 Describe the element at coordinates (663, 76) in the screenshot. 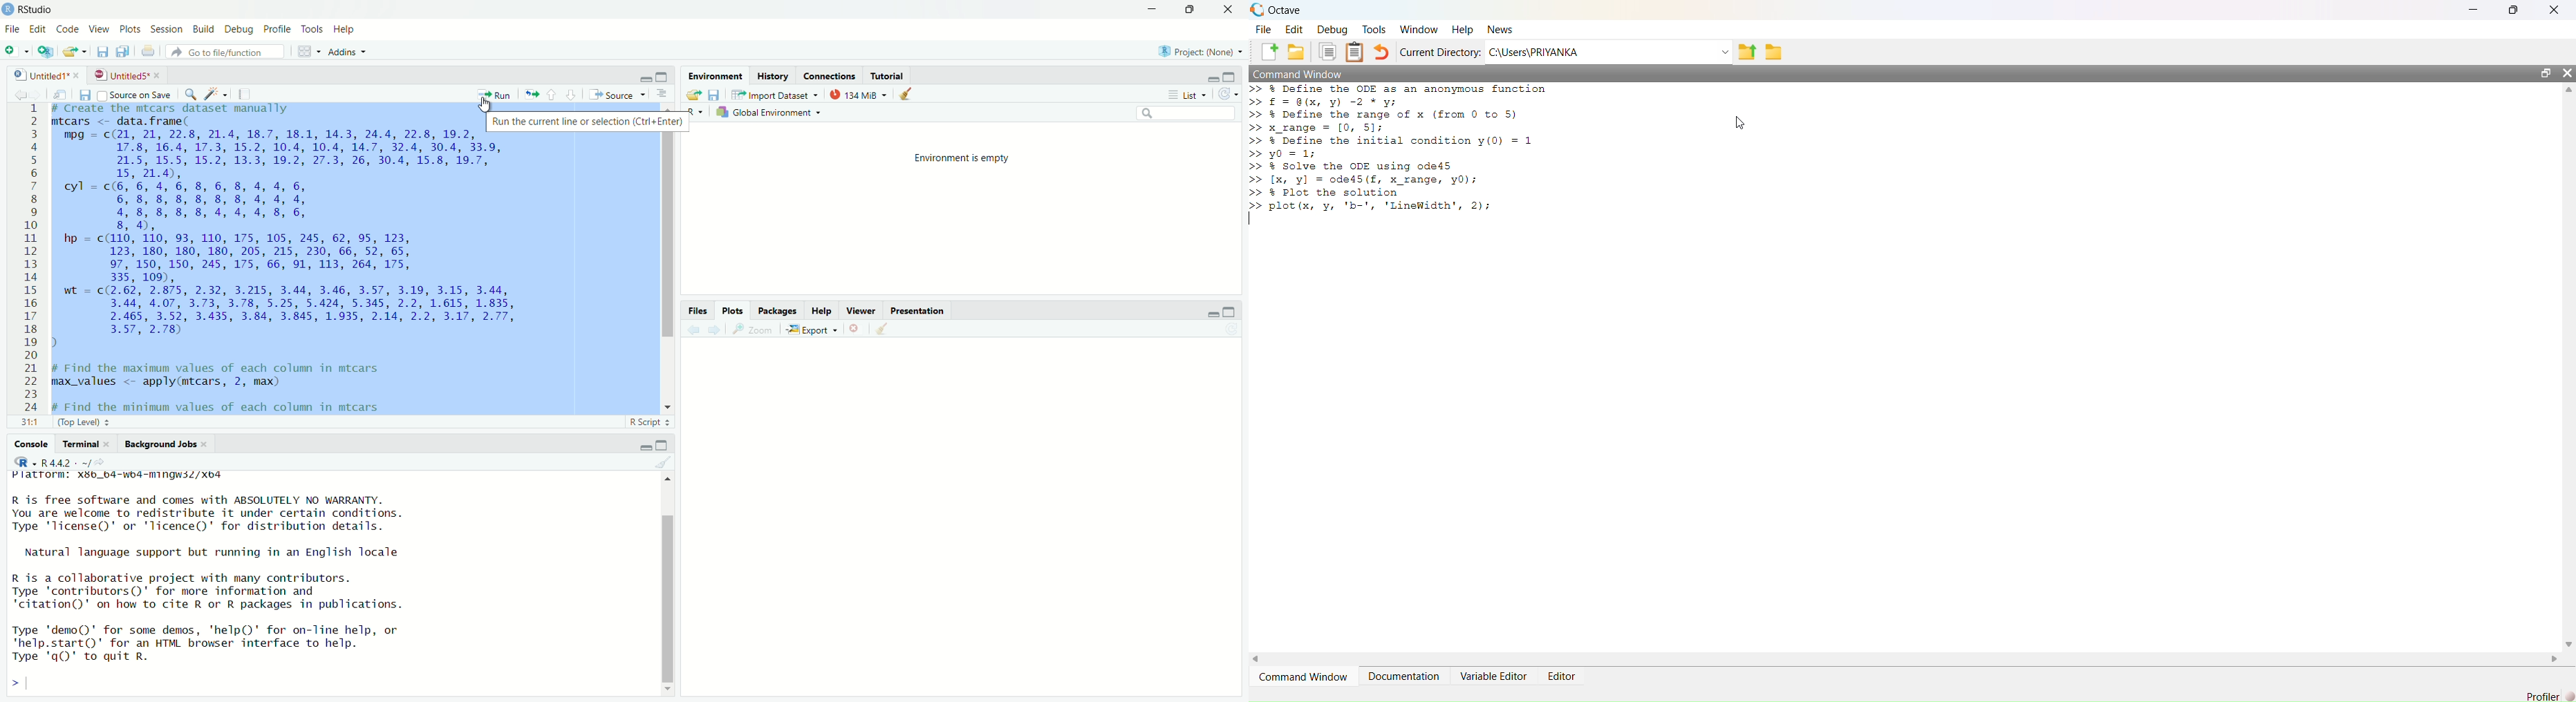

I see `maximise` at that location.